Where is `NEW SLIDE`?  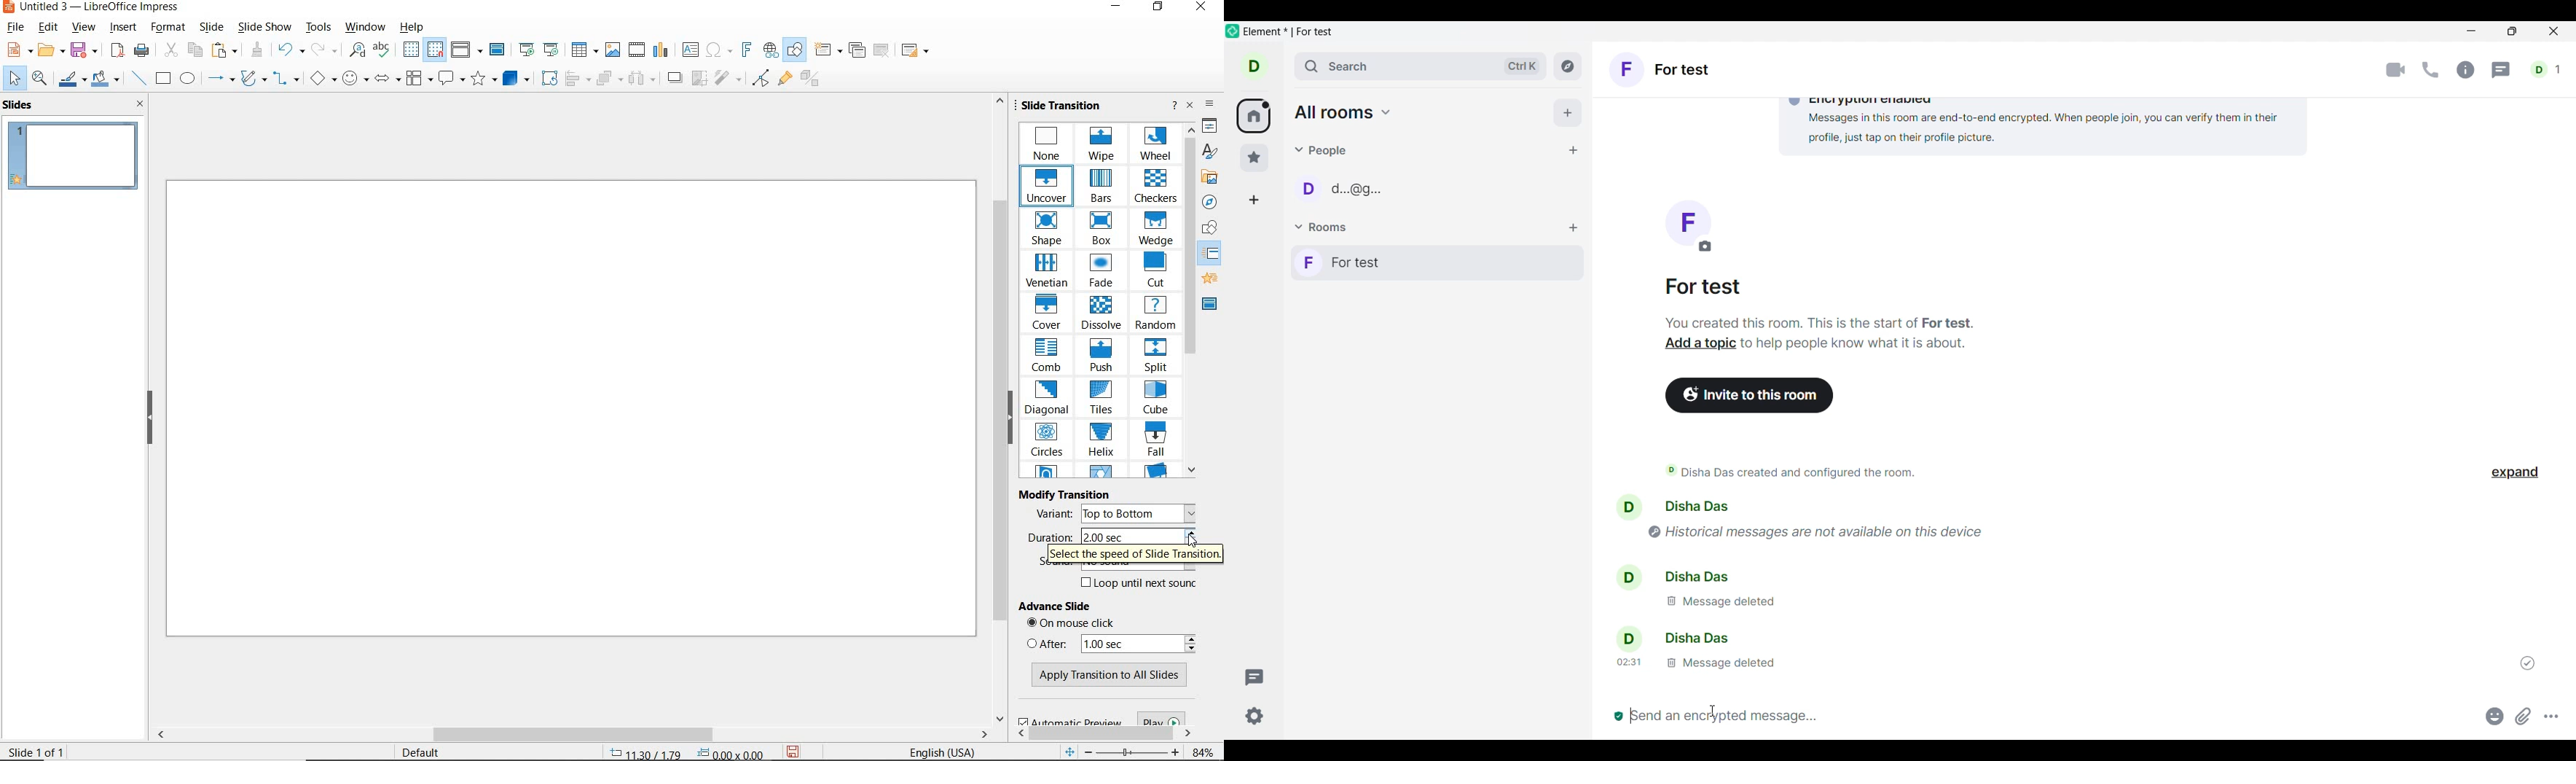 NEW SLIDE is located at coordinates (828, 50).